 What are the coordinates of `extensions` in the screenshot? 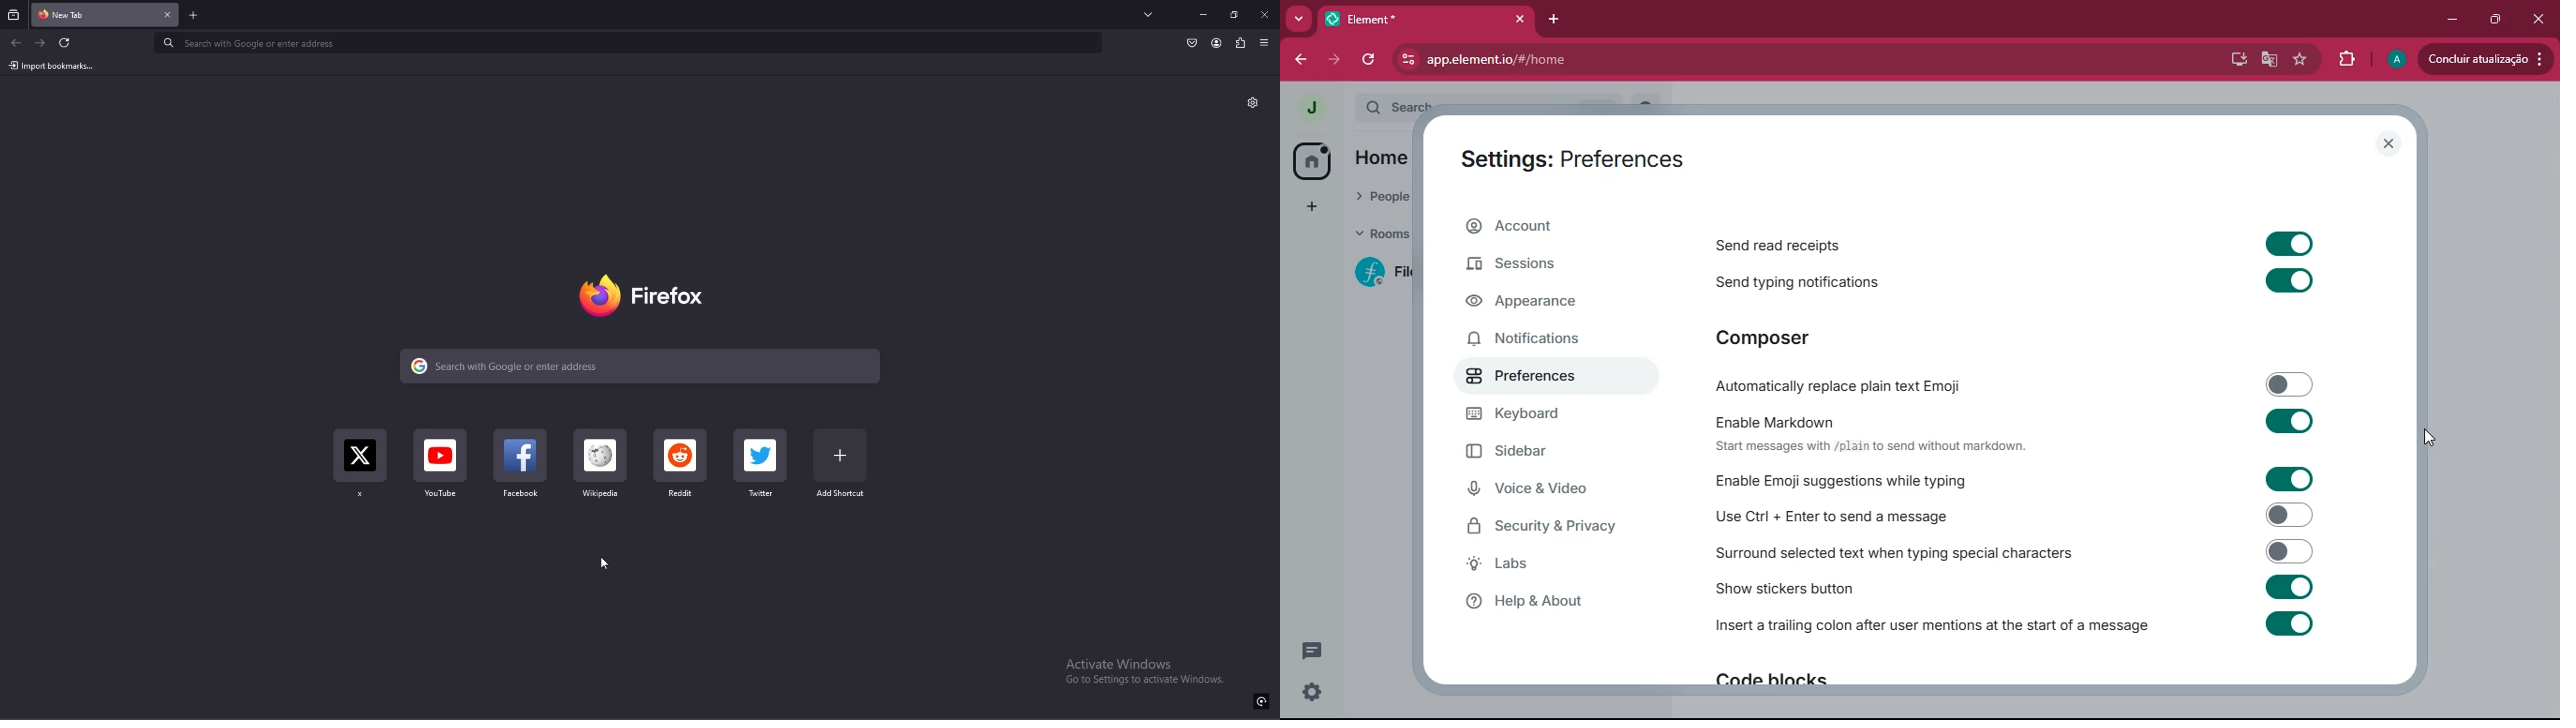 It's located at (2346, 60).